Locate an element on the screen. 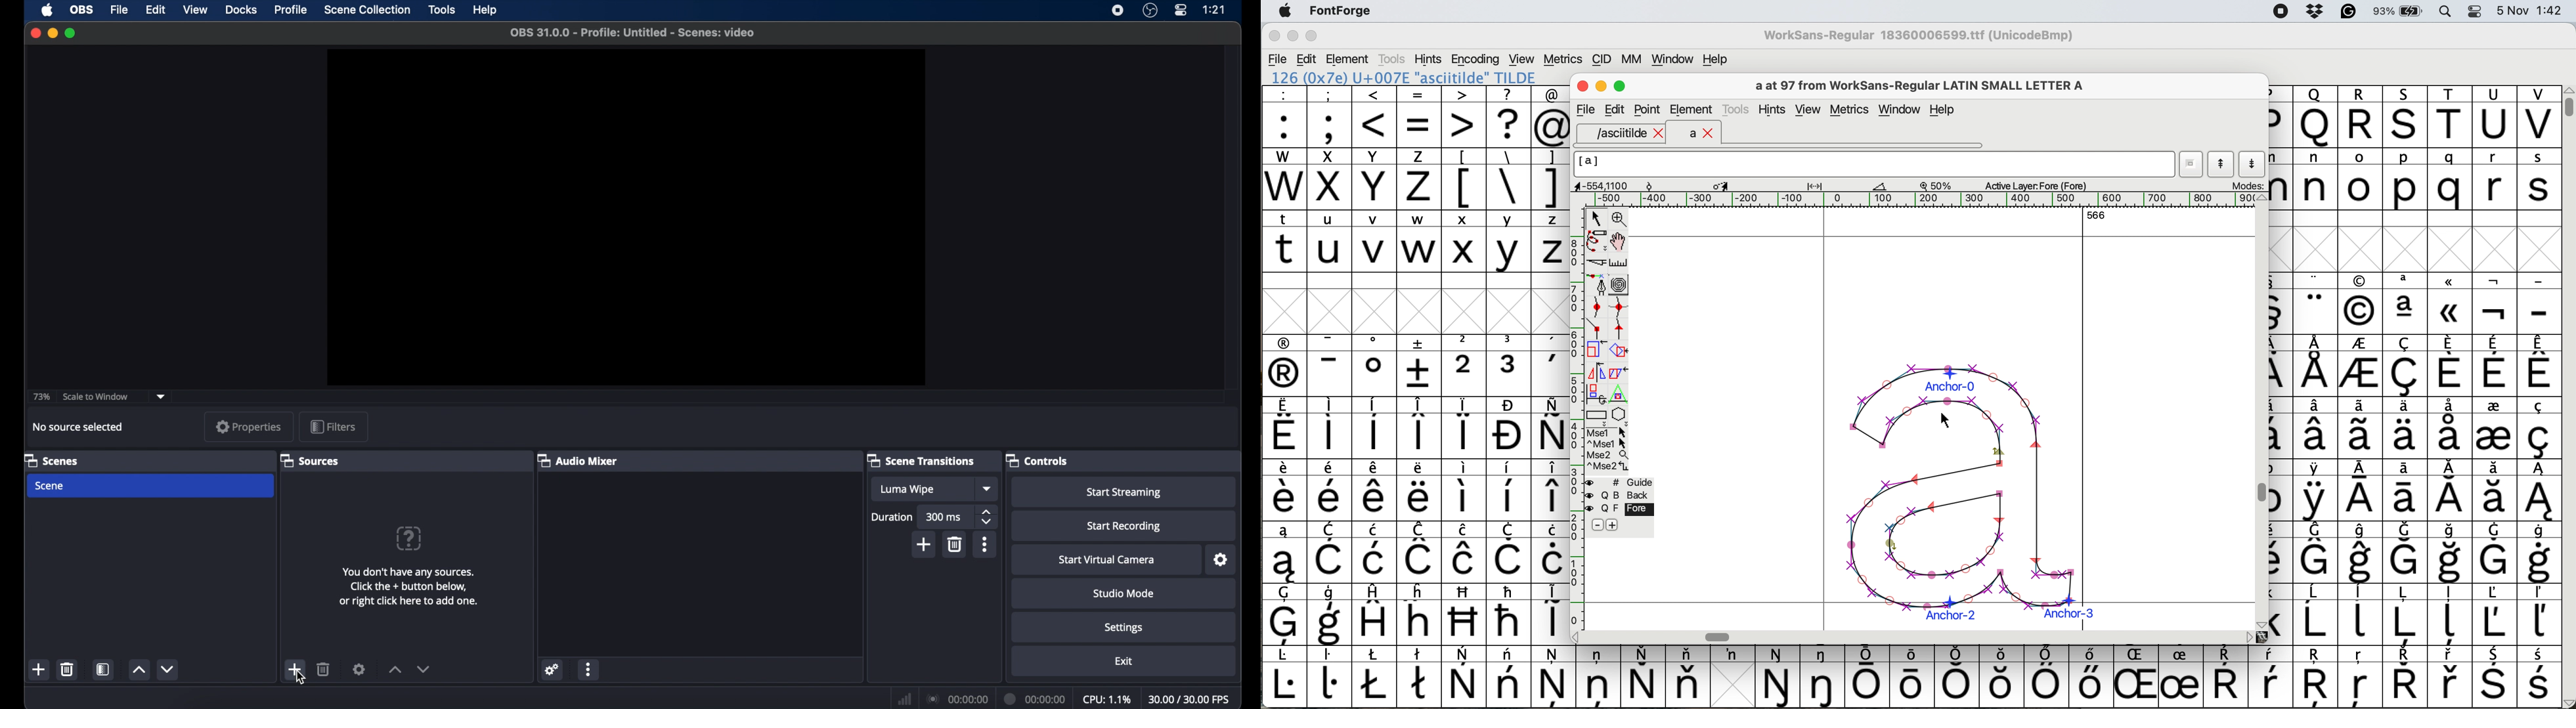 This screenshot has height=728, width=2576. symbol is located at coordinates (2539, 428).